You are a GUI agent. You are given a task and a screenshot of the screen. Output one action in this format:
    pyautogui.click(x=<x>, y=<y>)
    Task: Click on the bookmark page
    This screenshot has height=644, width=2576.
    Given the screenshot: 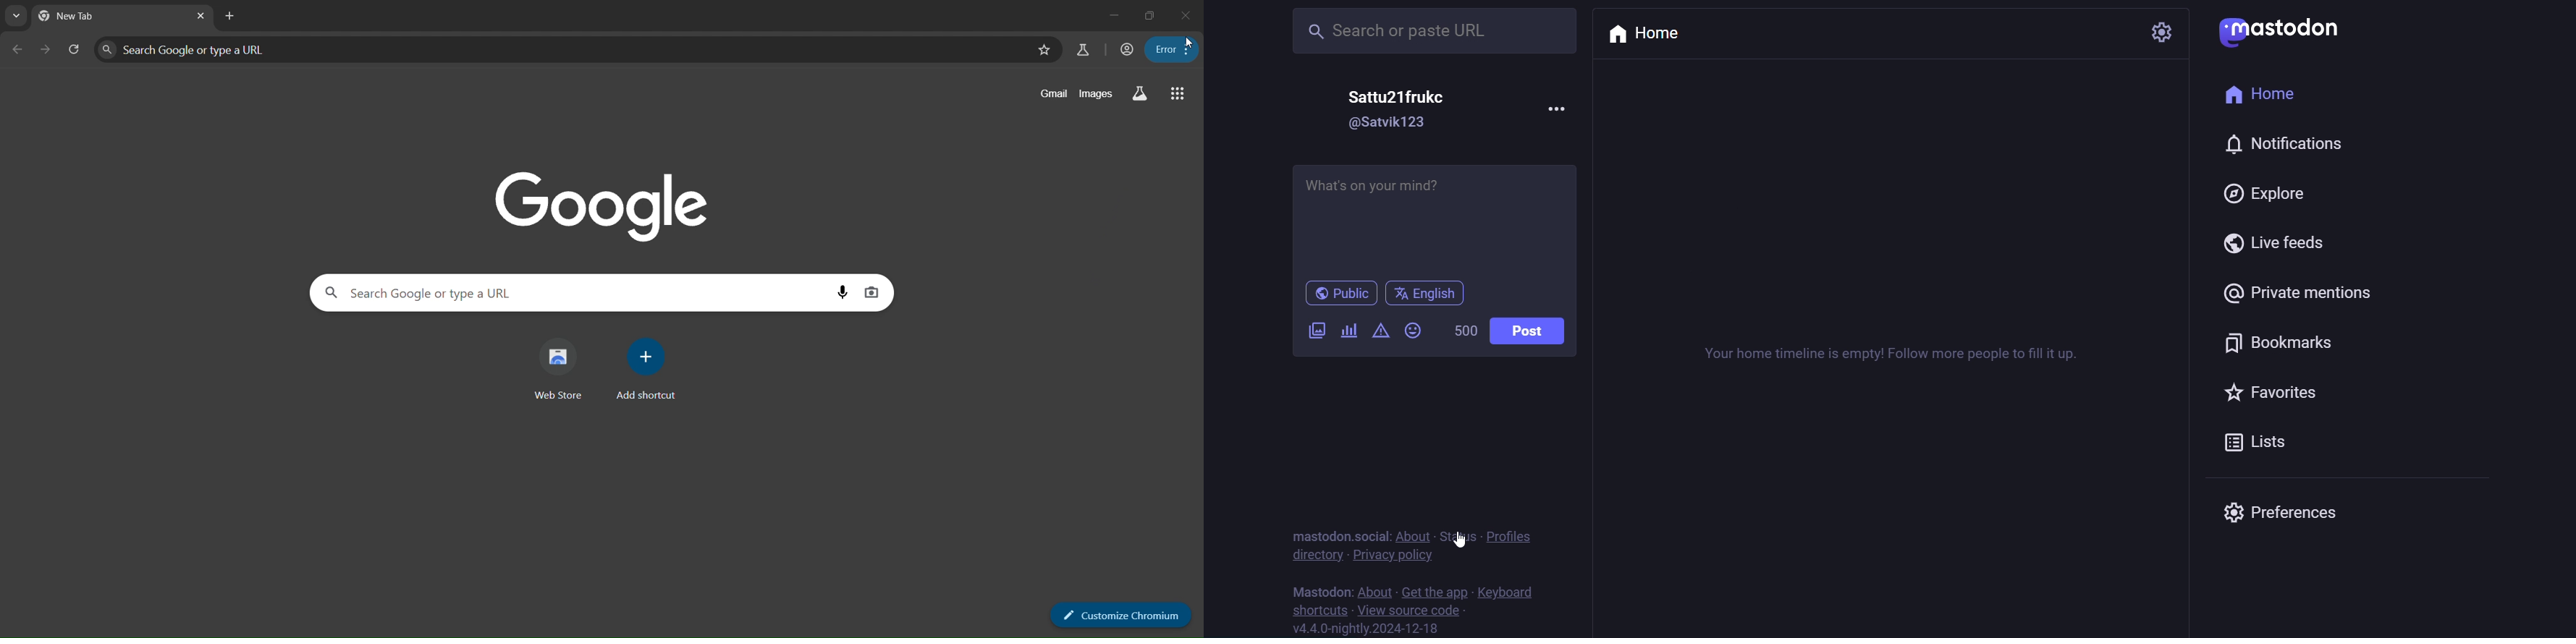 What is the action you would take?
    pyautogui.click(x=1045, y=51)
    